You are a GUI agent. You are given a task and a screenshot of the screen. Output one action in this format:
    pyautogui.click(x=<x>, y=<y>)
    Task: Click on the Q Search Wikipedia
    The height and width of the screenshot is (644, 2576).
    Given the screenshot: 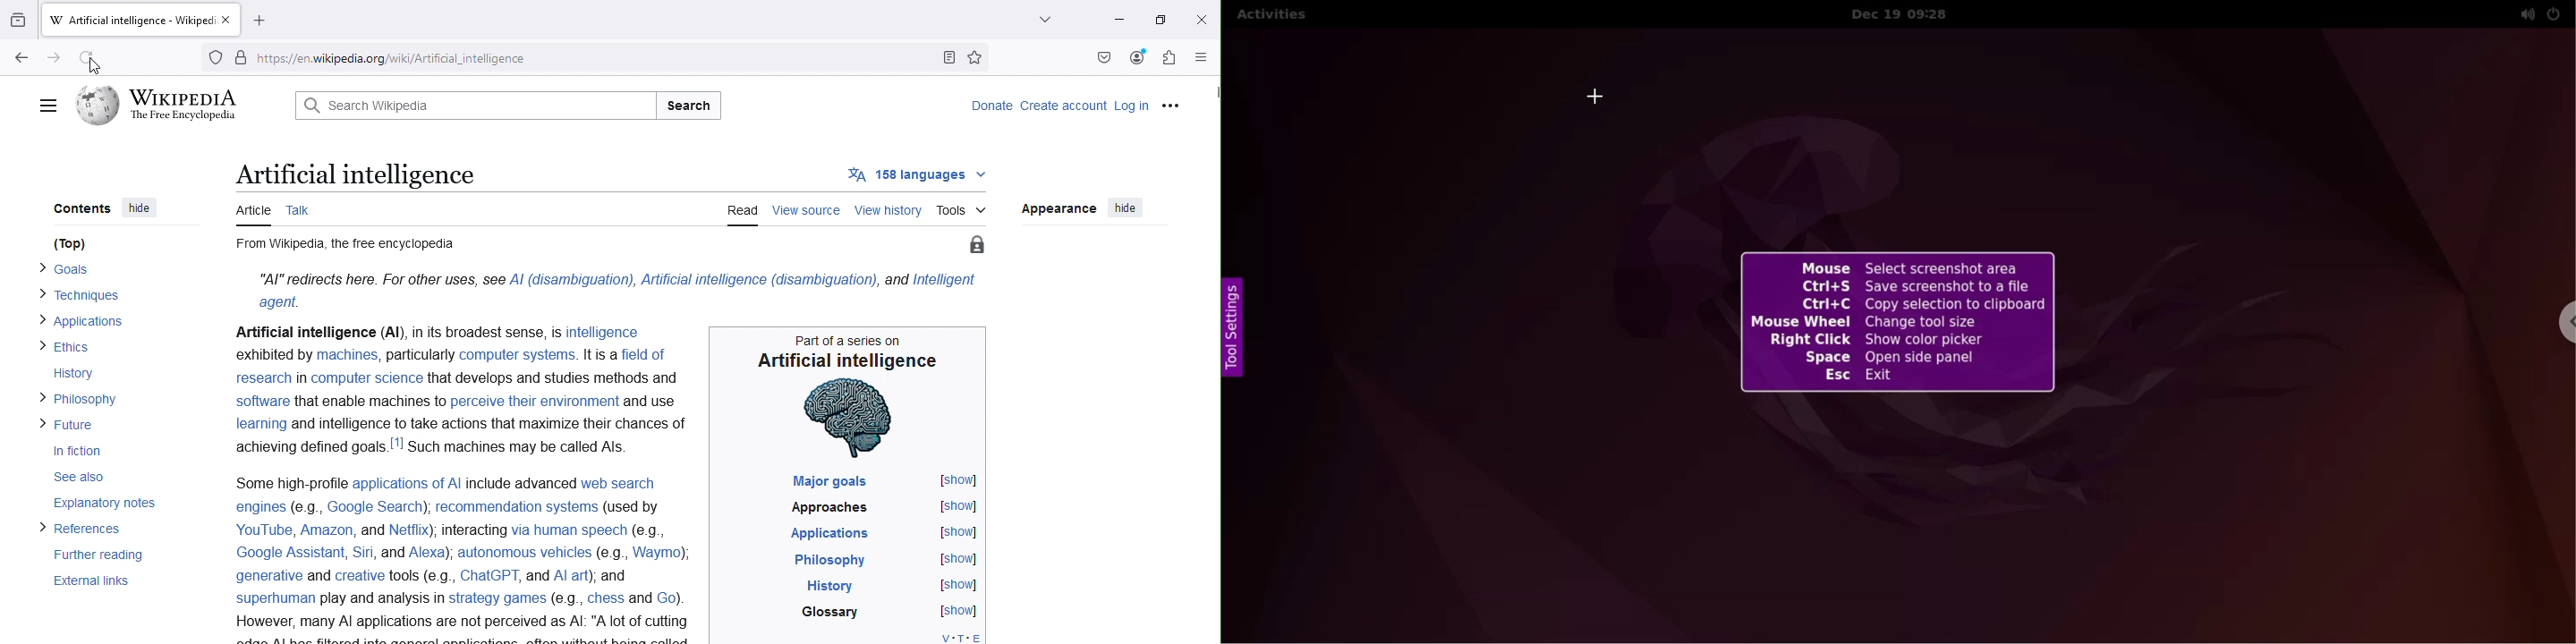 What is the action you would take?
    pyautogui.click(x=477, y=105)
    